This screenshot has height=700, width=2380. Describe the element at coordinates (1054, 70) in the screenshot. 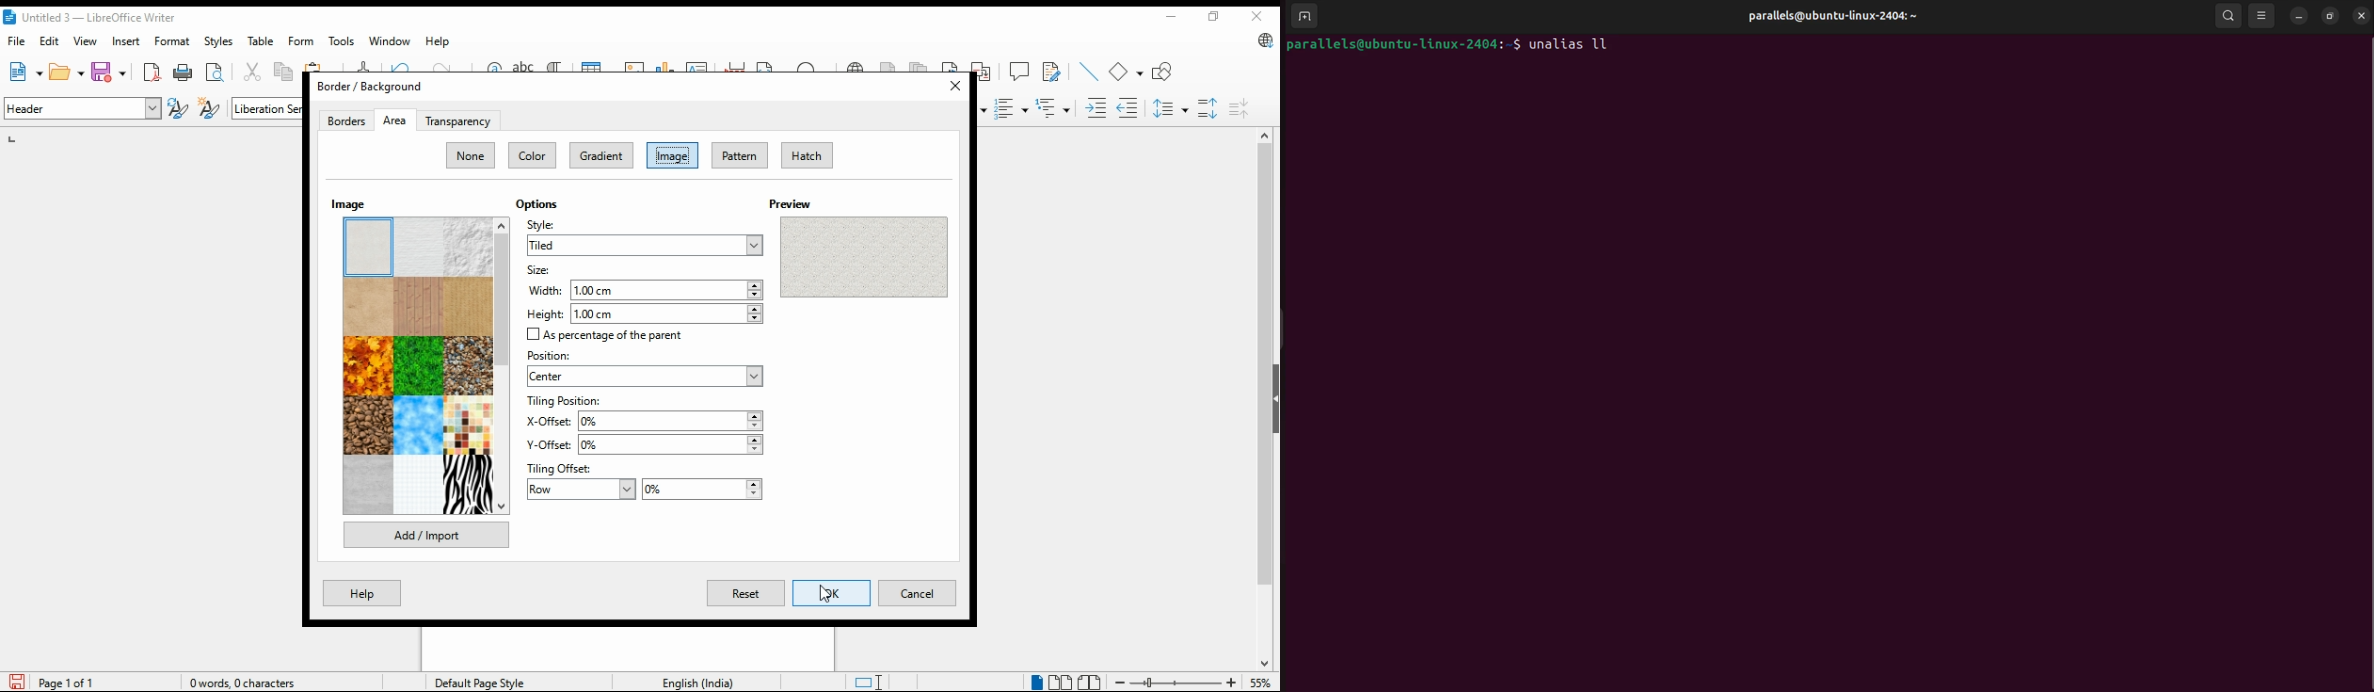

I see `show tracker changes functions` at that location.